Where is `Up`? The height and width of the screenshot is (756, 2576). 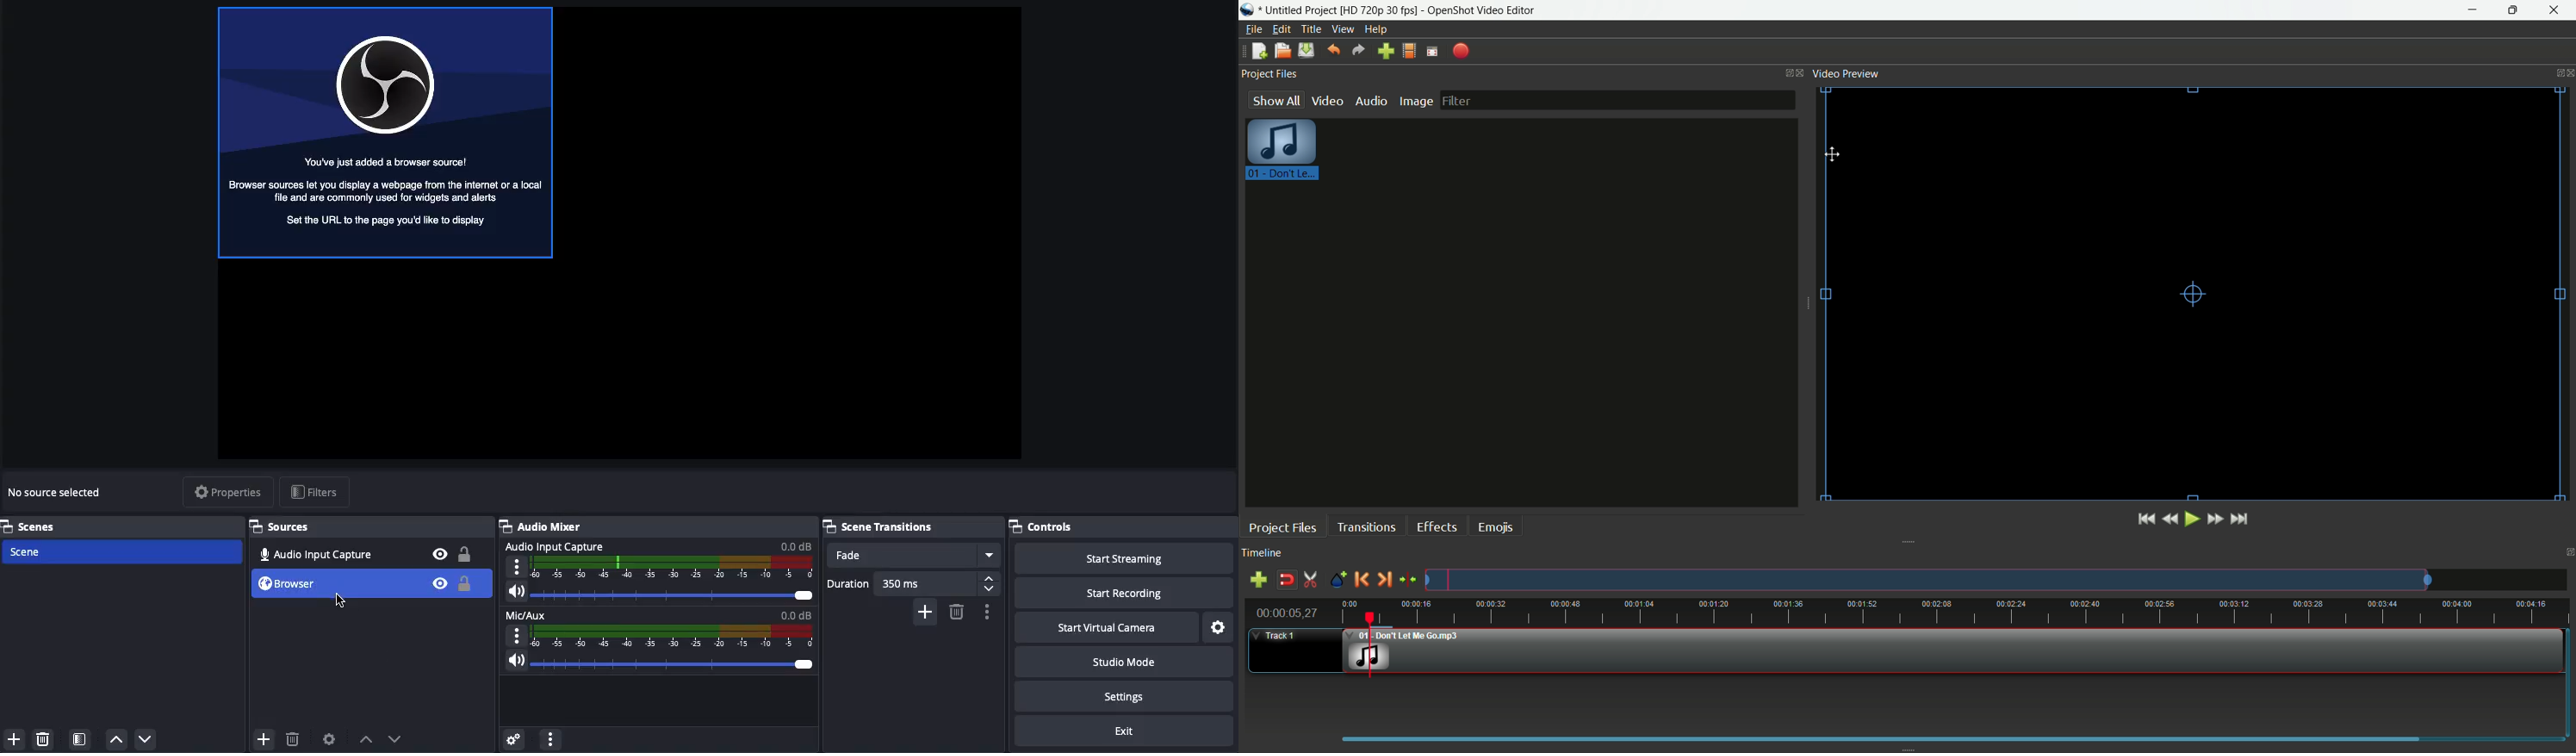
Up is located at coordinates (114, 737).